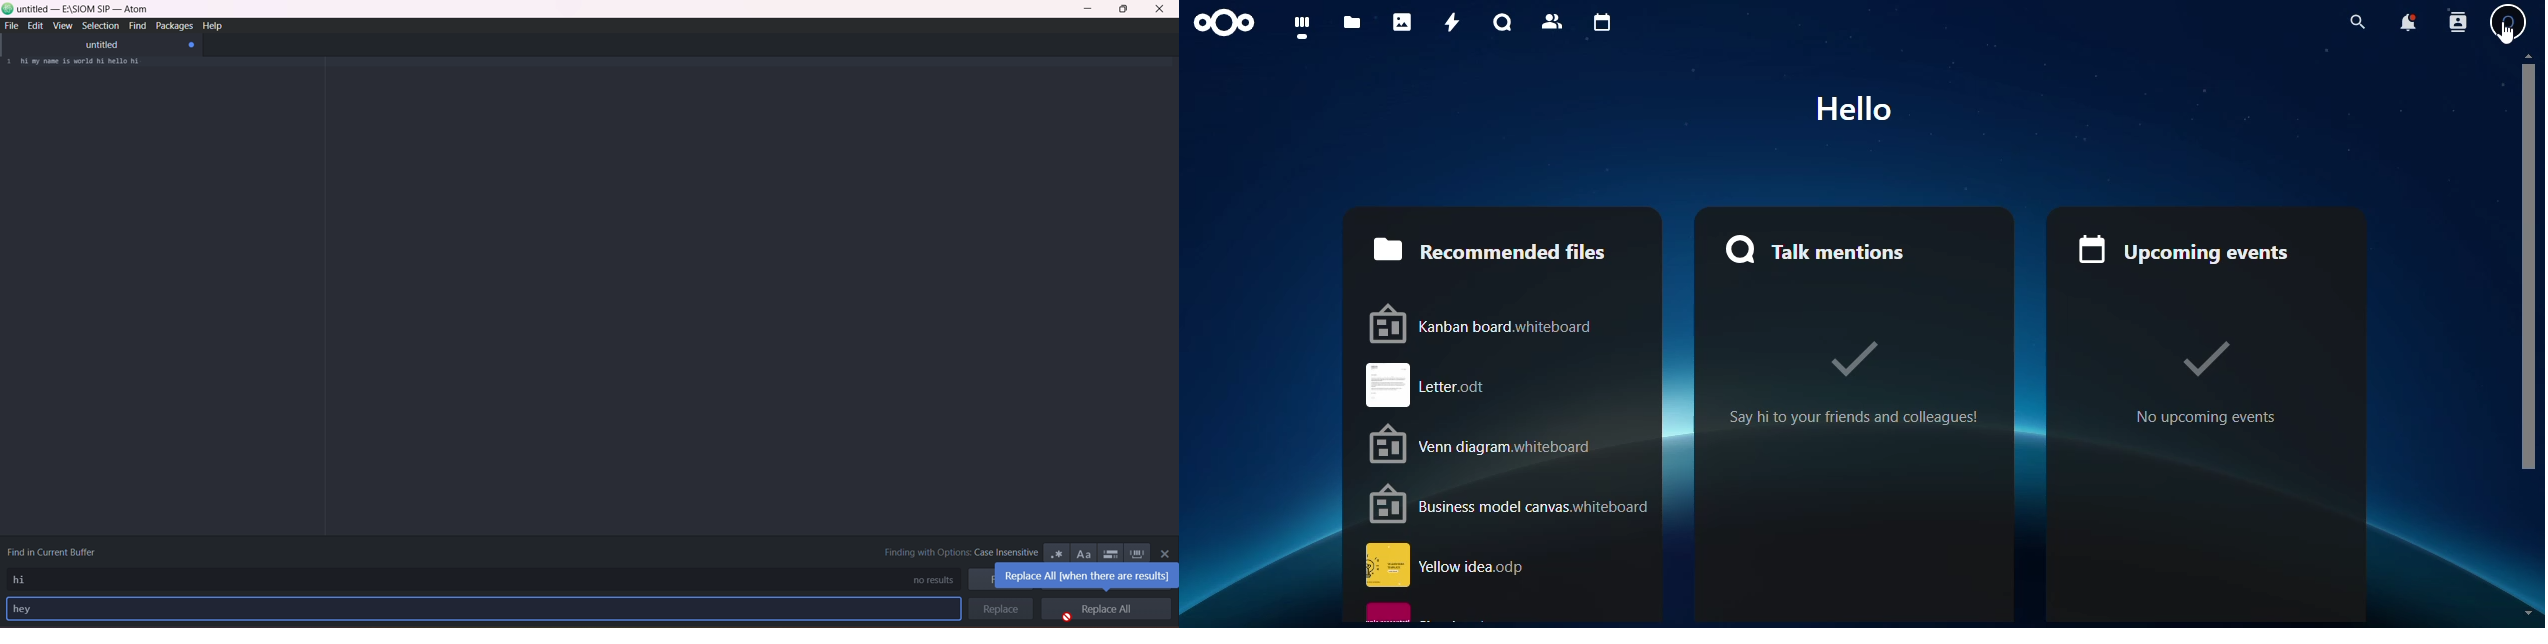  I want to click on contact, so click(2457, 22).